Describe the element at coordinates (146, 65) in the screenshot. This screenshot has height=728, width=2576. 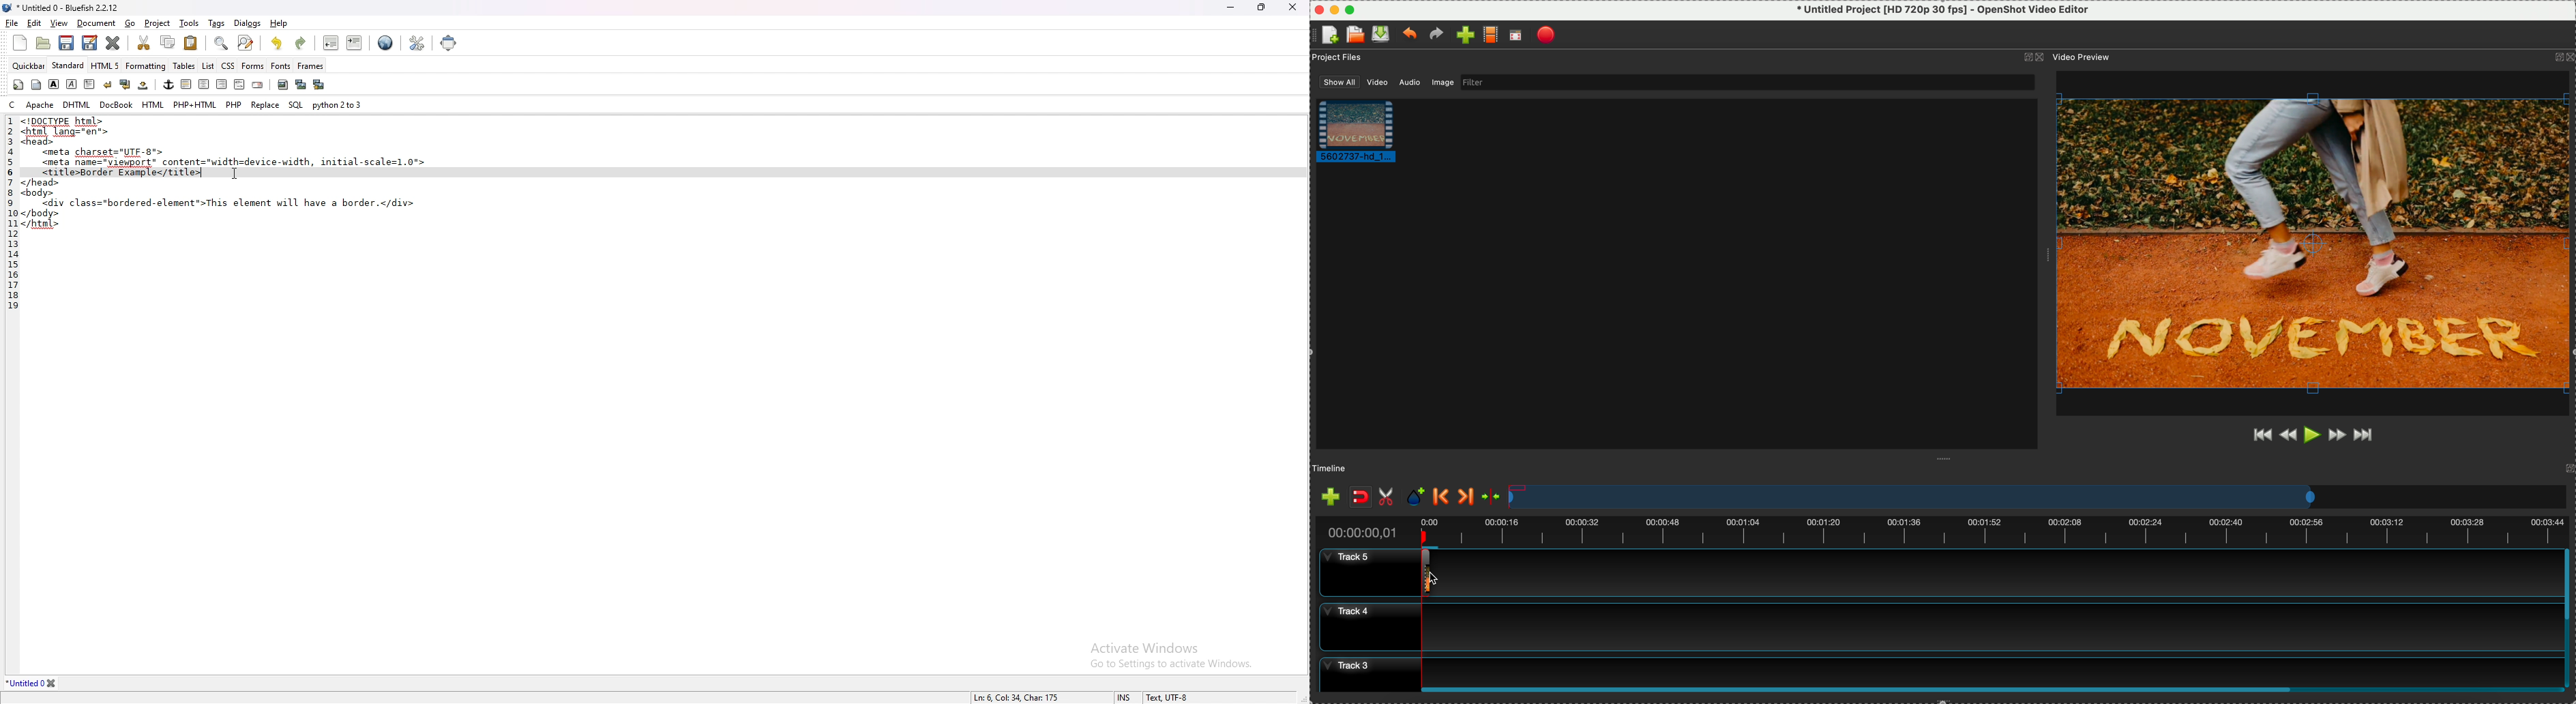
I see `formatting` at that location.